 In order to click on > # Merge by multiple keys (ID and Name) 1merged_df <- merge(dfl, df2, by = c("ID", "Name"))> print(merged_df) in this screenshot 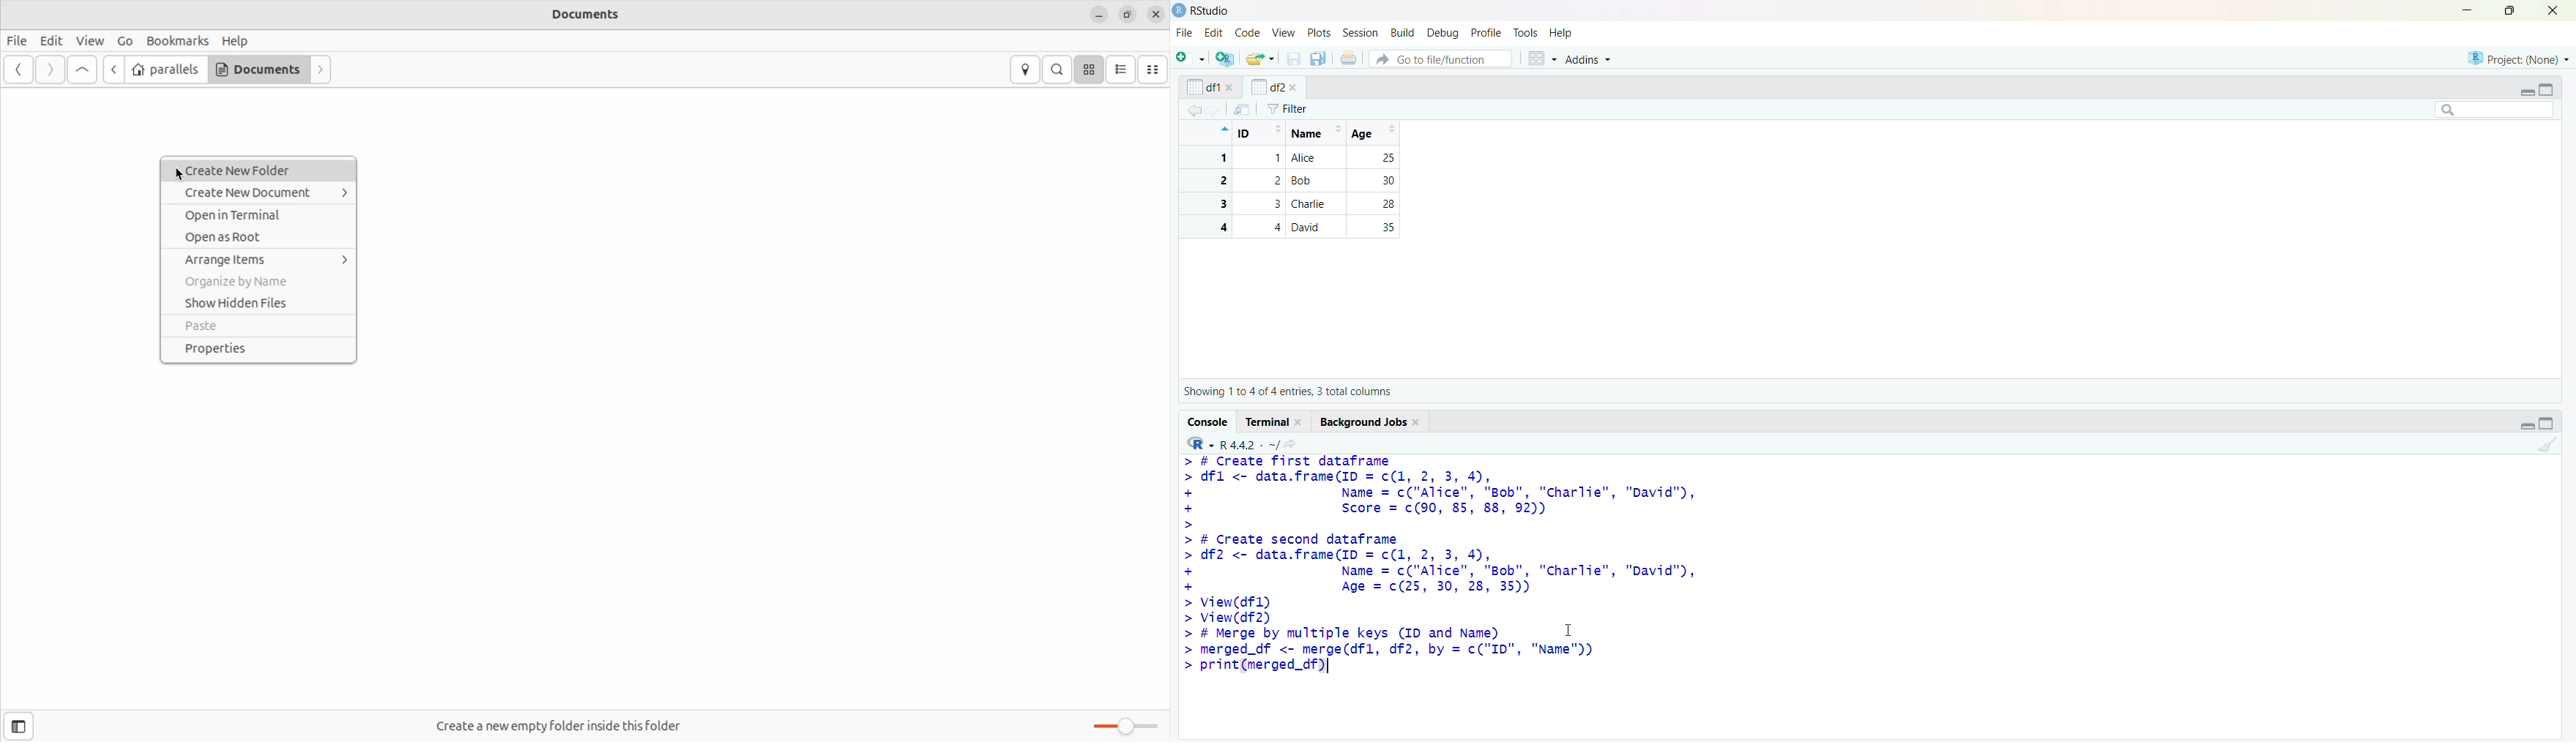, I will do `click(1393, 651)`.